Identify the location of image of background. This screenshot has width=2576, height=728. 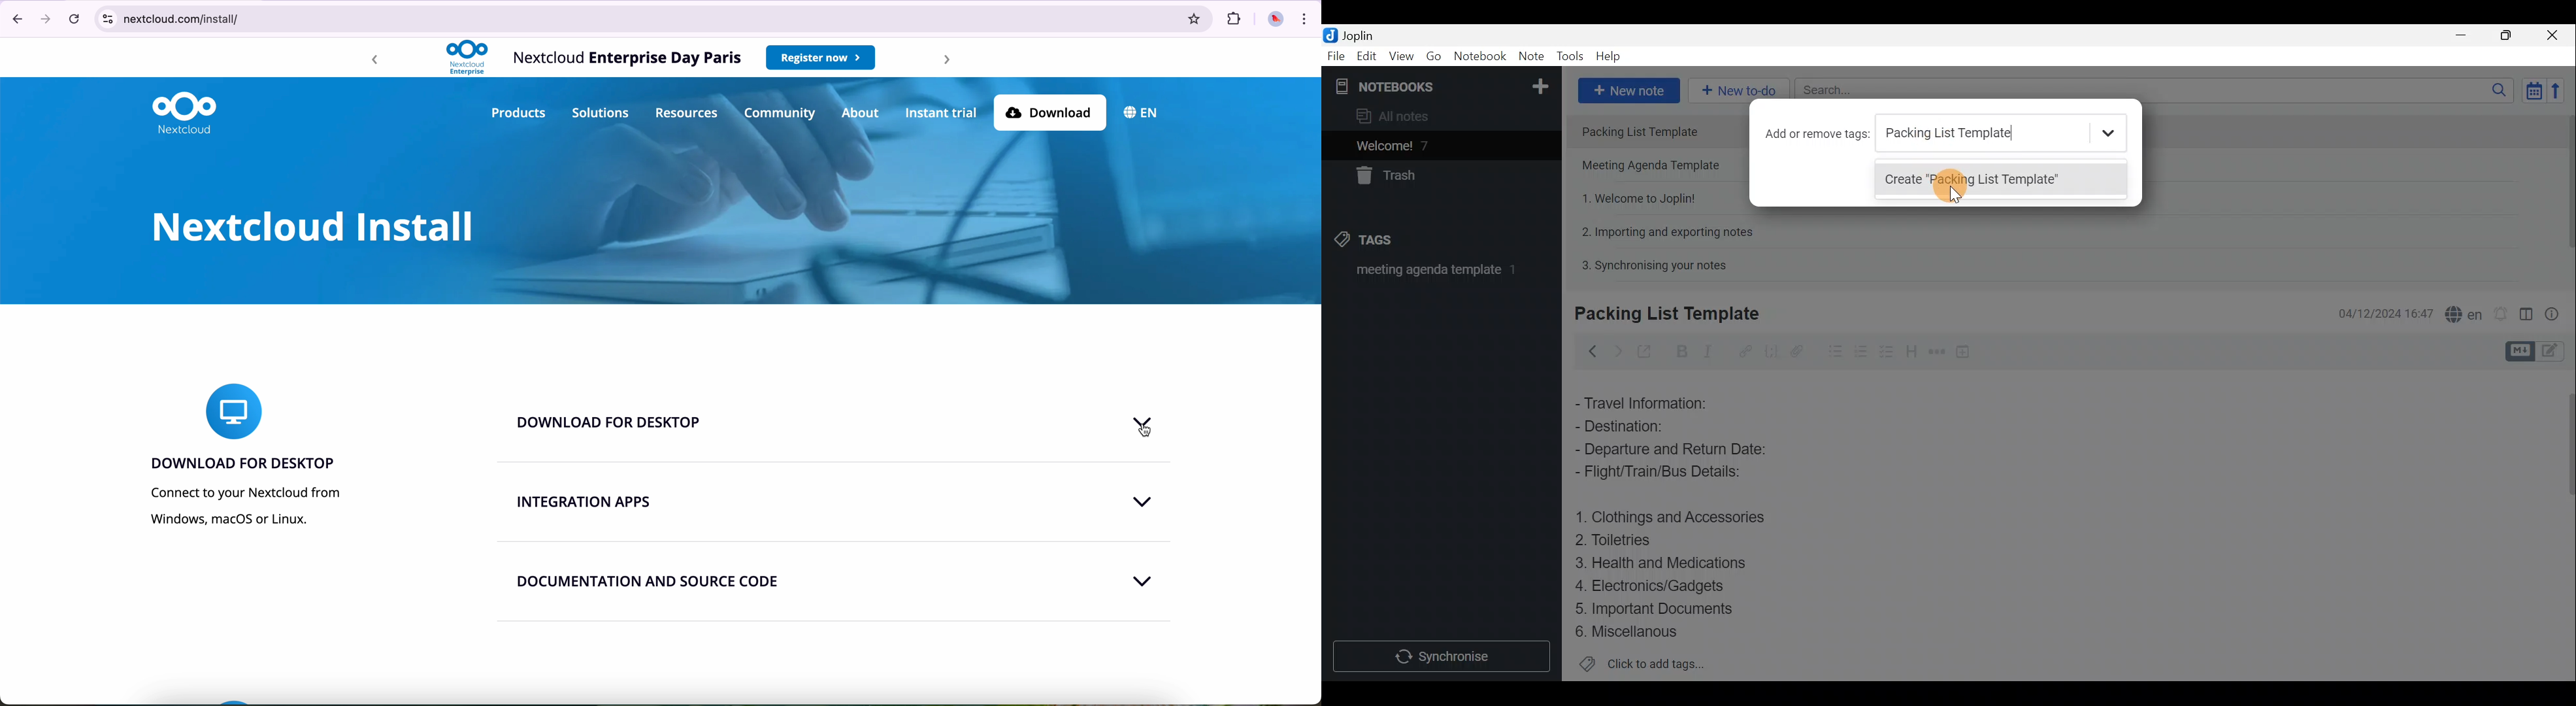
(713, 220).